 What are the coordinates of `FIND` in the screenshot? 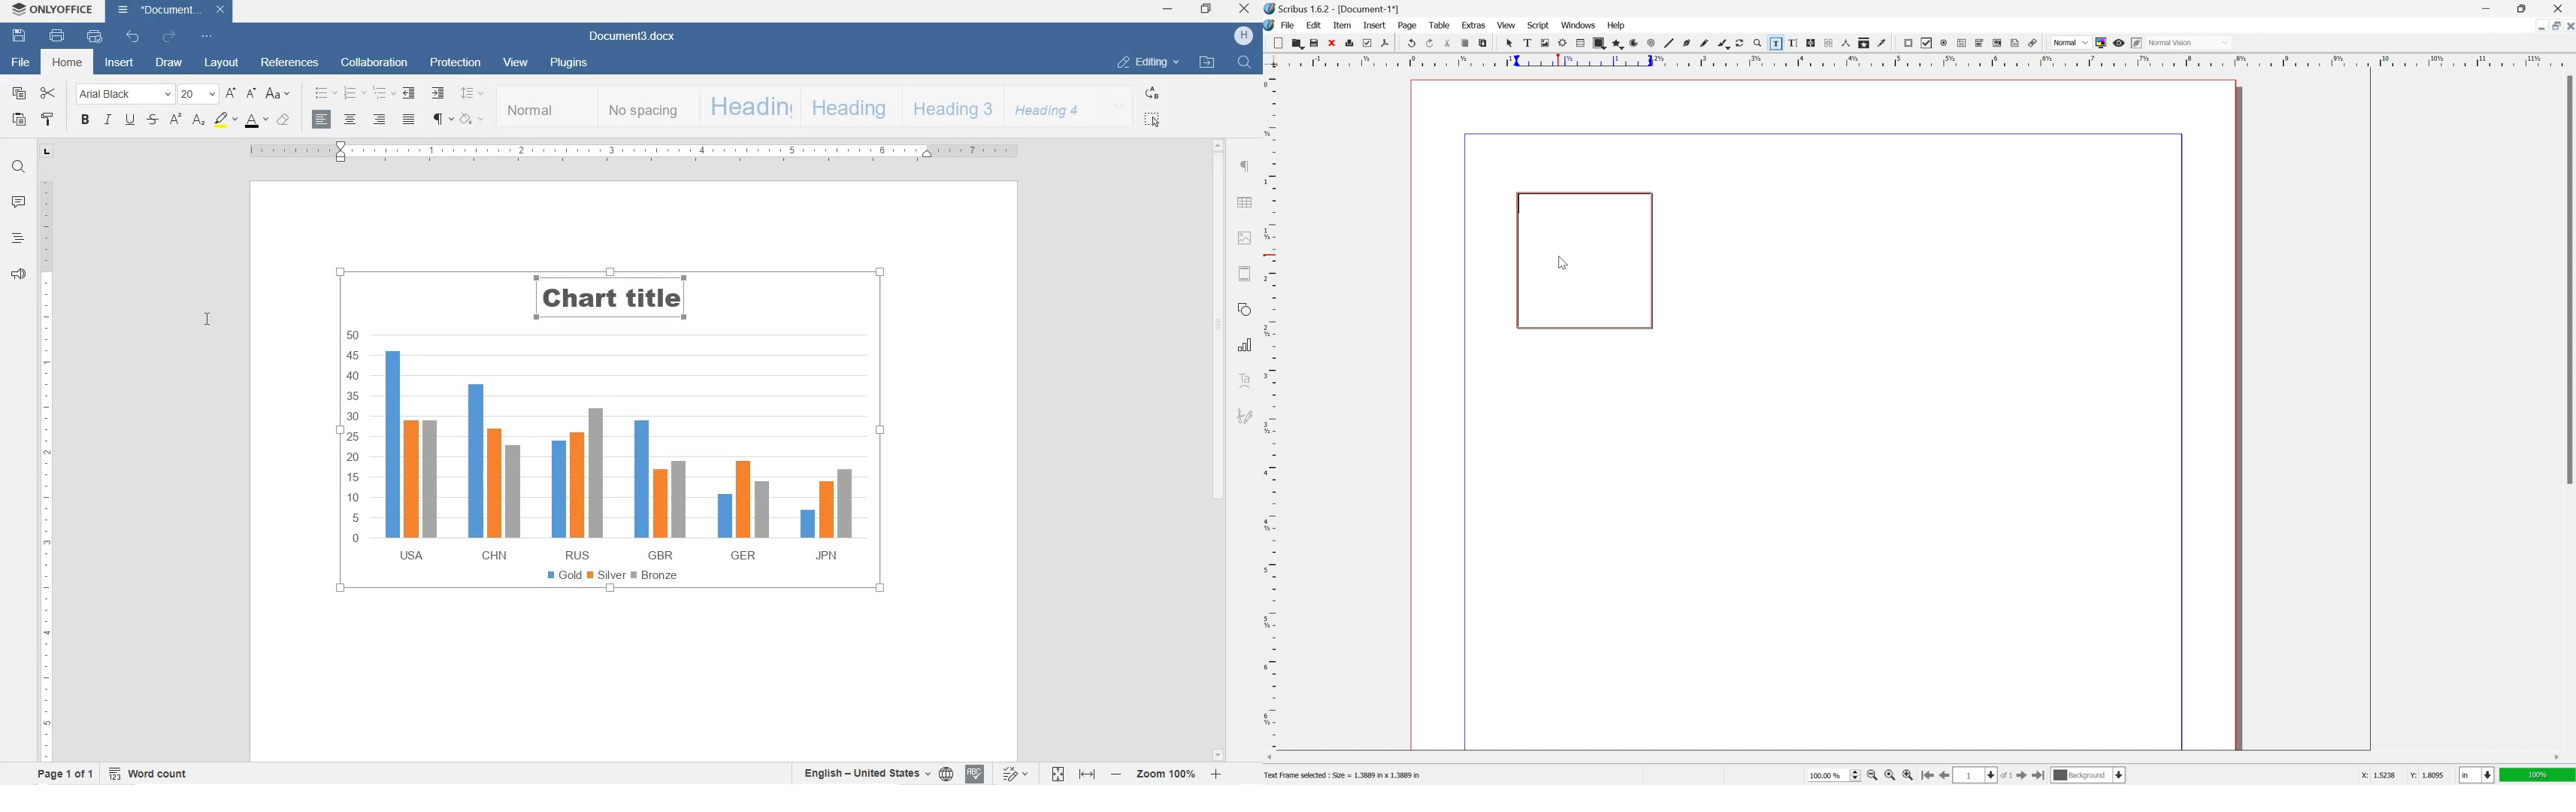 It's located at (19, 168).